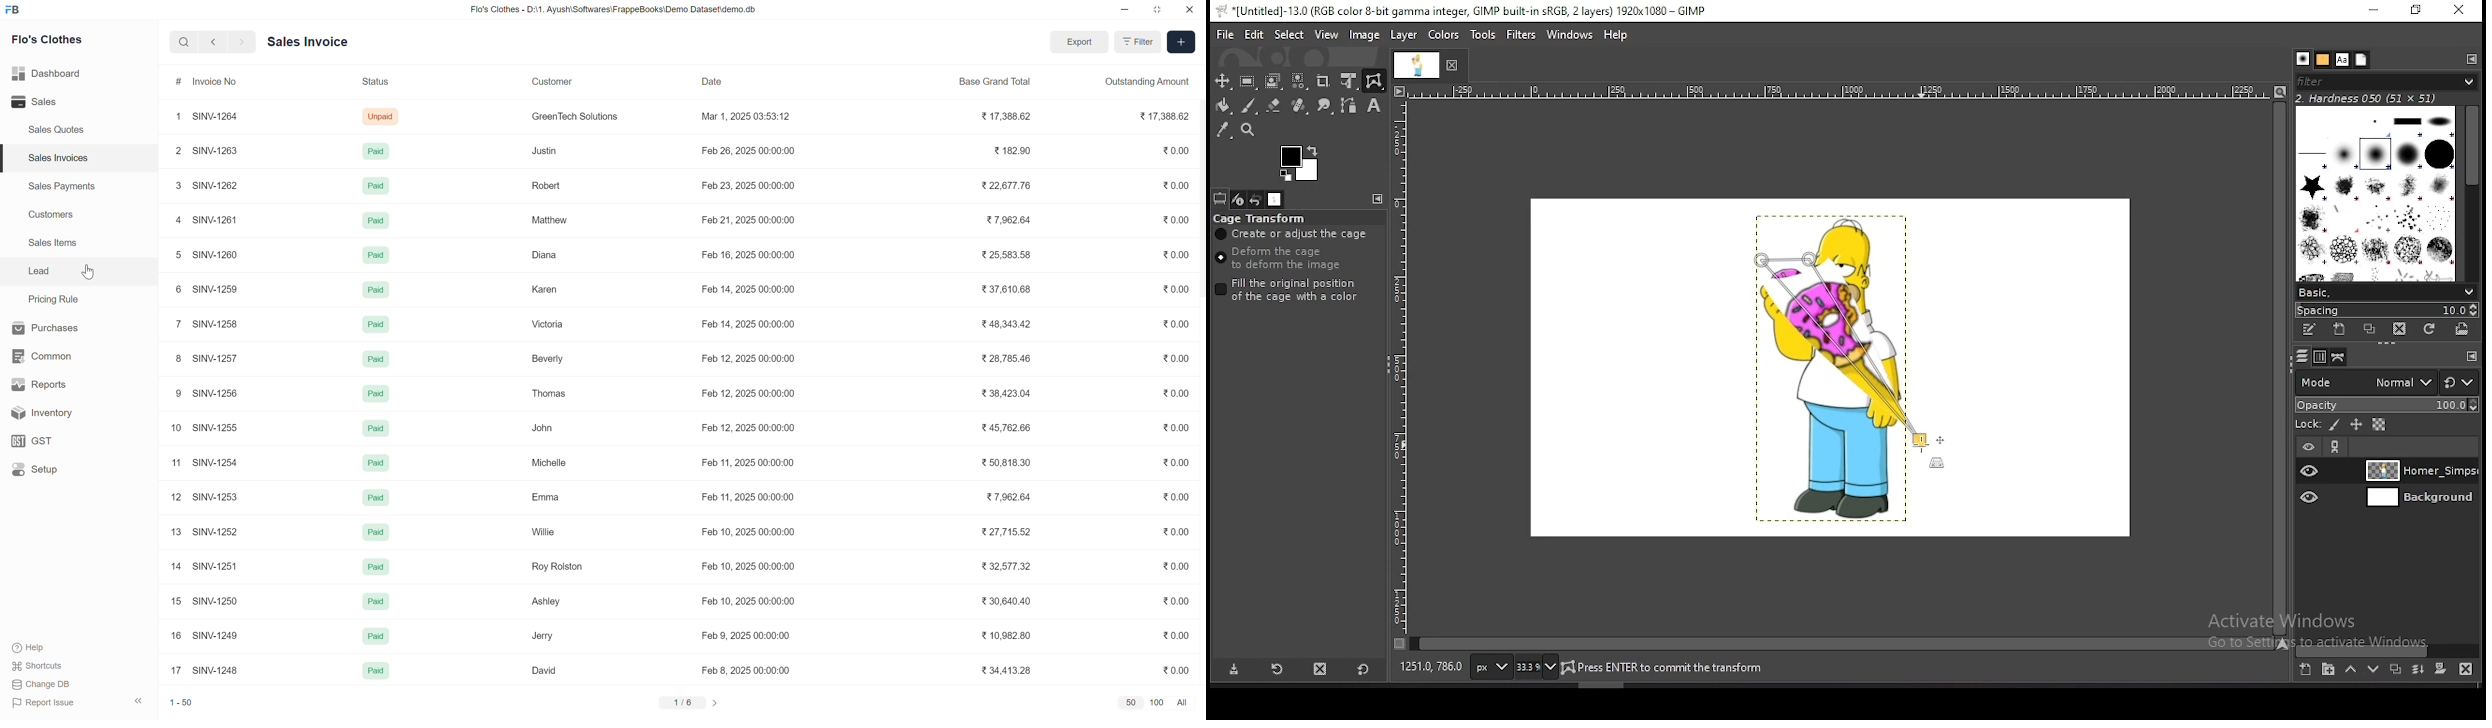  What do you see at coordinates (172, 532) in the screenshot?
I see `13` at bounding box center [172, 532].